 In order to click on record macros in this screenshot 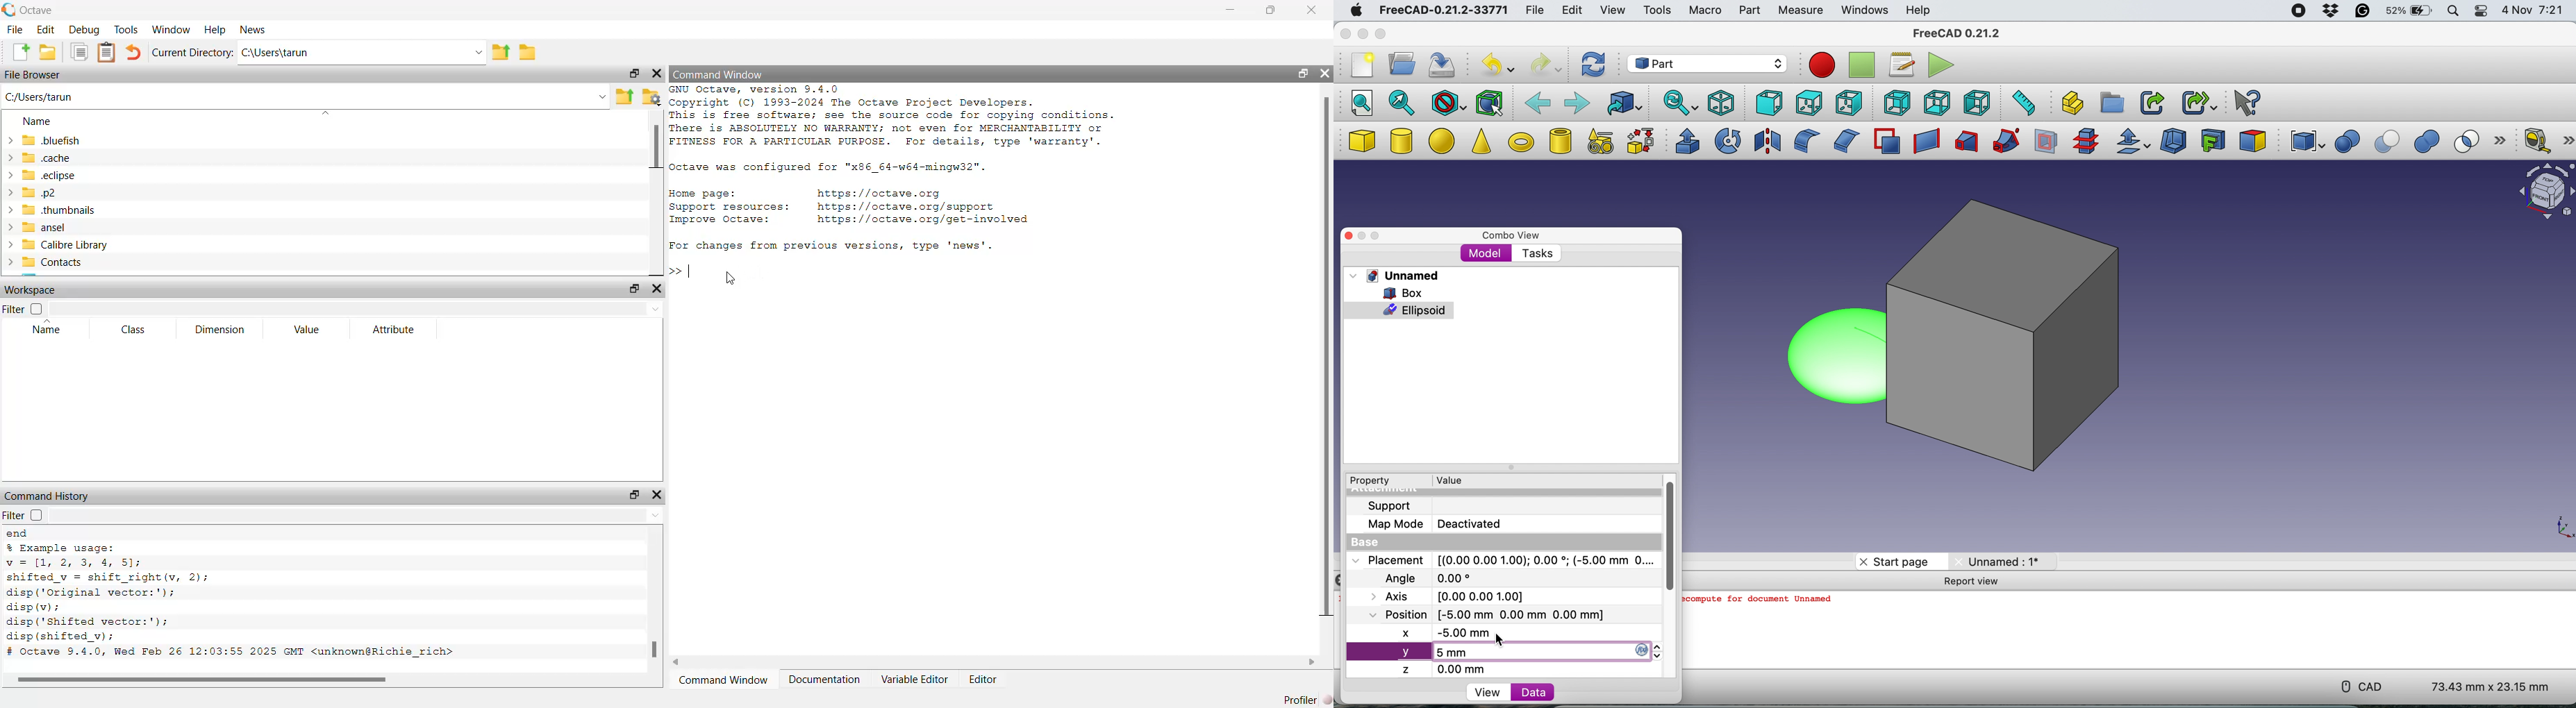, I will do `click(1822, 65)`.